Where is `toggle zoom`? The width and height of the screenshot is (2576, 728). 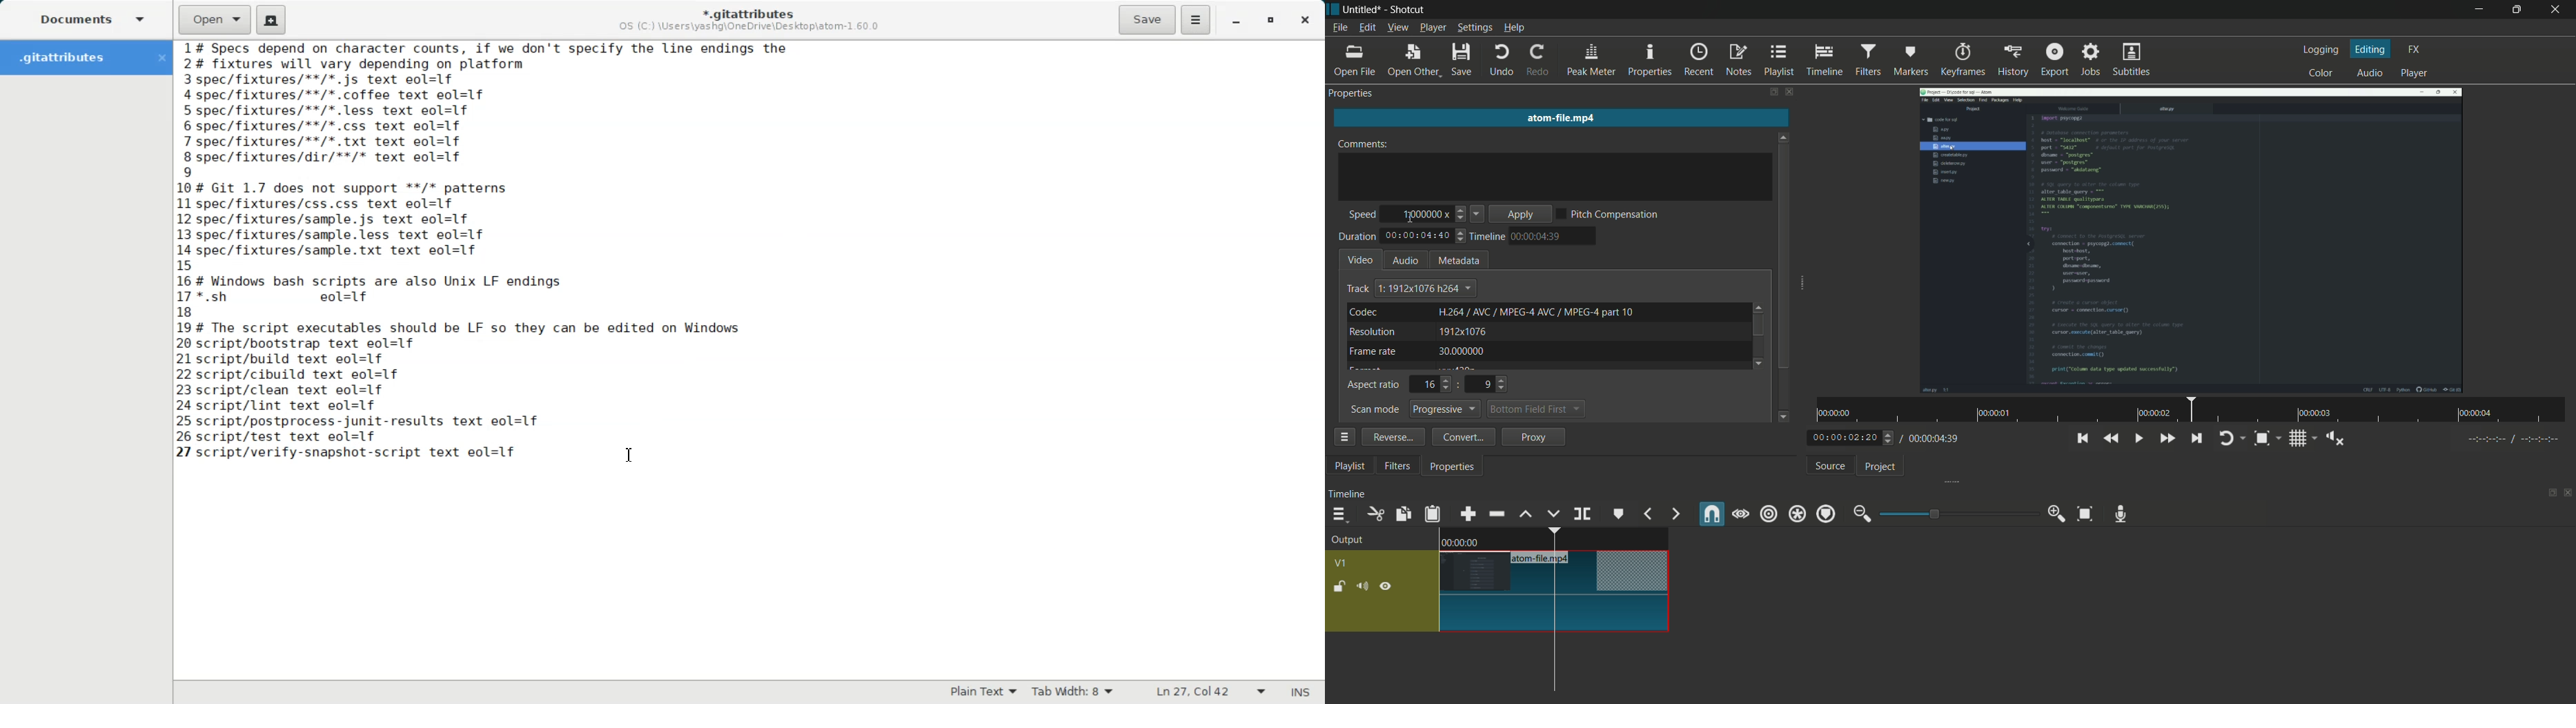 toggle zoom is located at coordinates (2264, 438).